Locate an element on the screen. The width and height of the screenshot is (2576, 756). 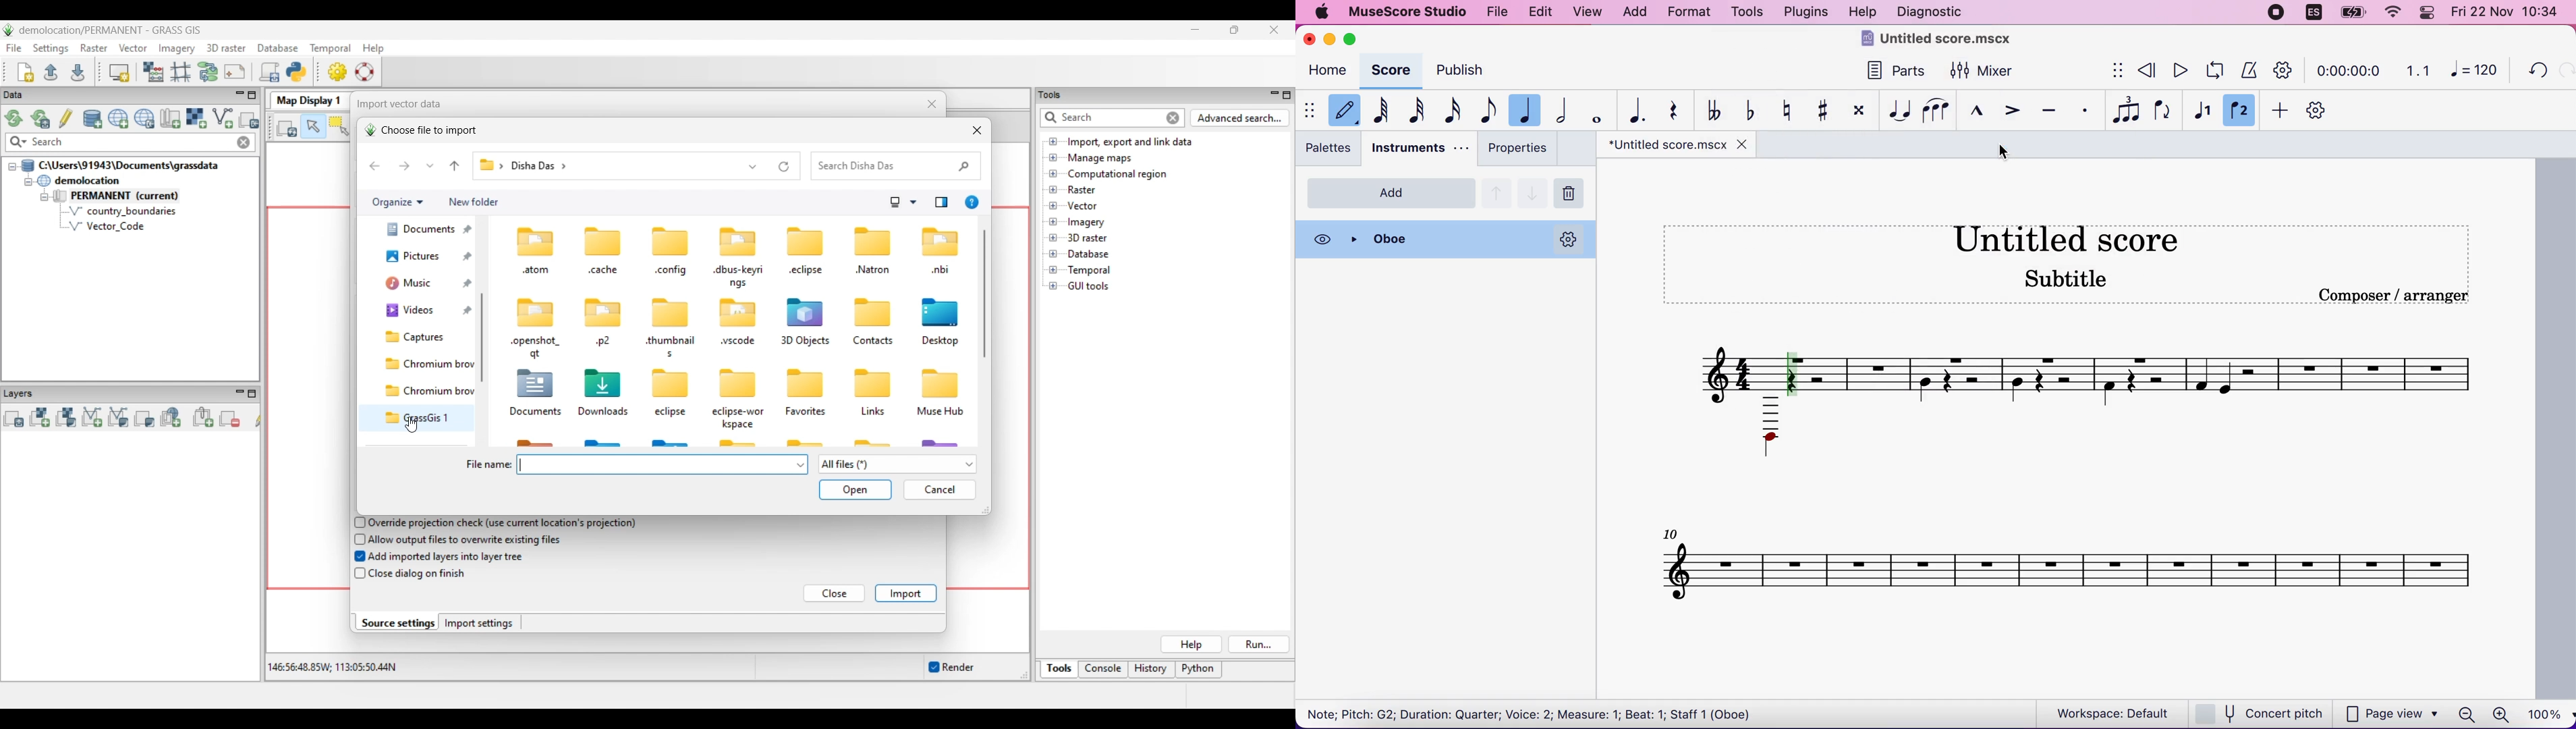
options is located at coordinates (1570, 239).